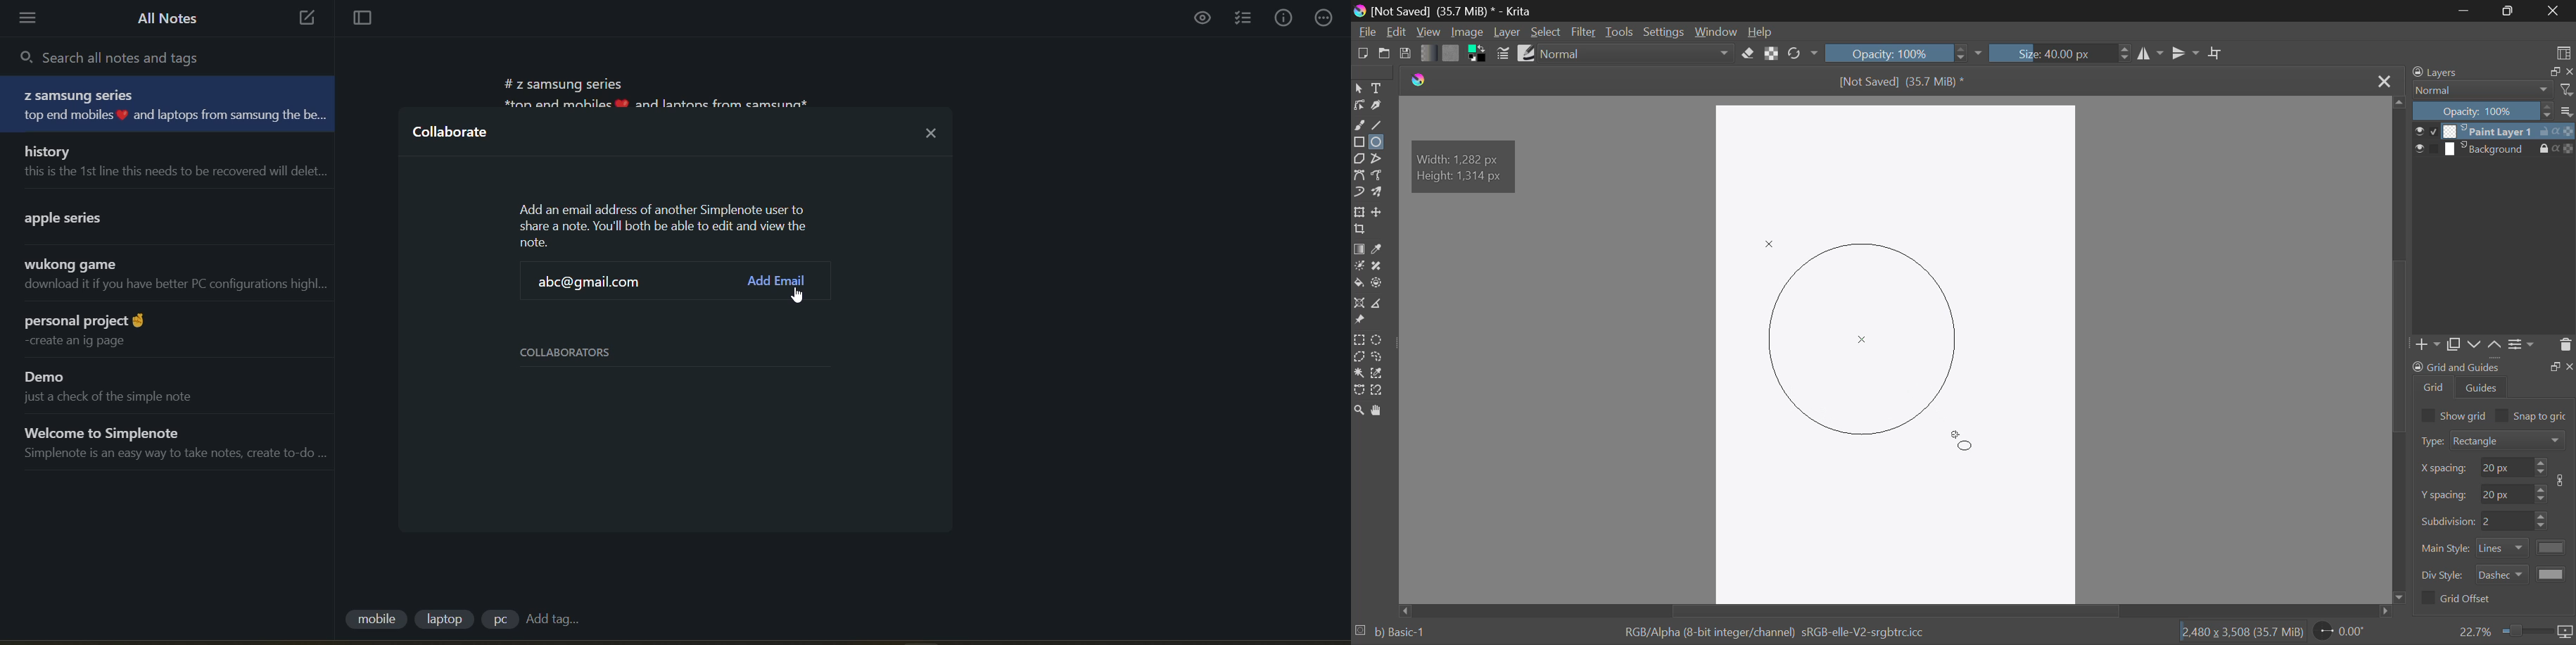 The height and width of the screenshot is (672, 2576). What do you see at coordinates (1378, 339) in the screenshot?
I see `Circular Selection` at bounding box center [1378, 339].